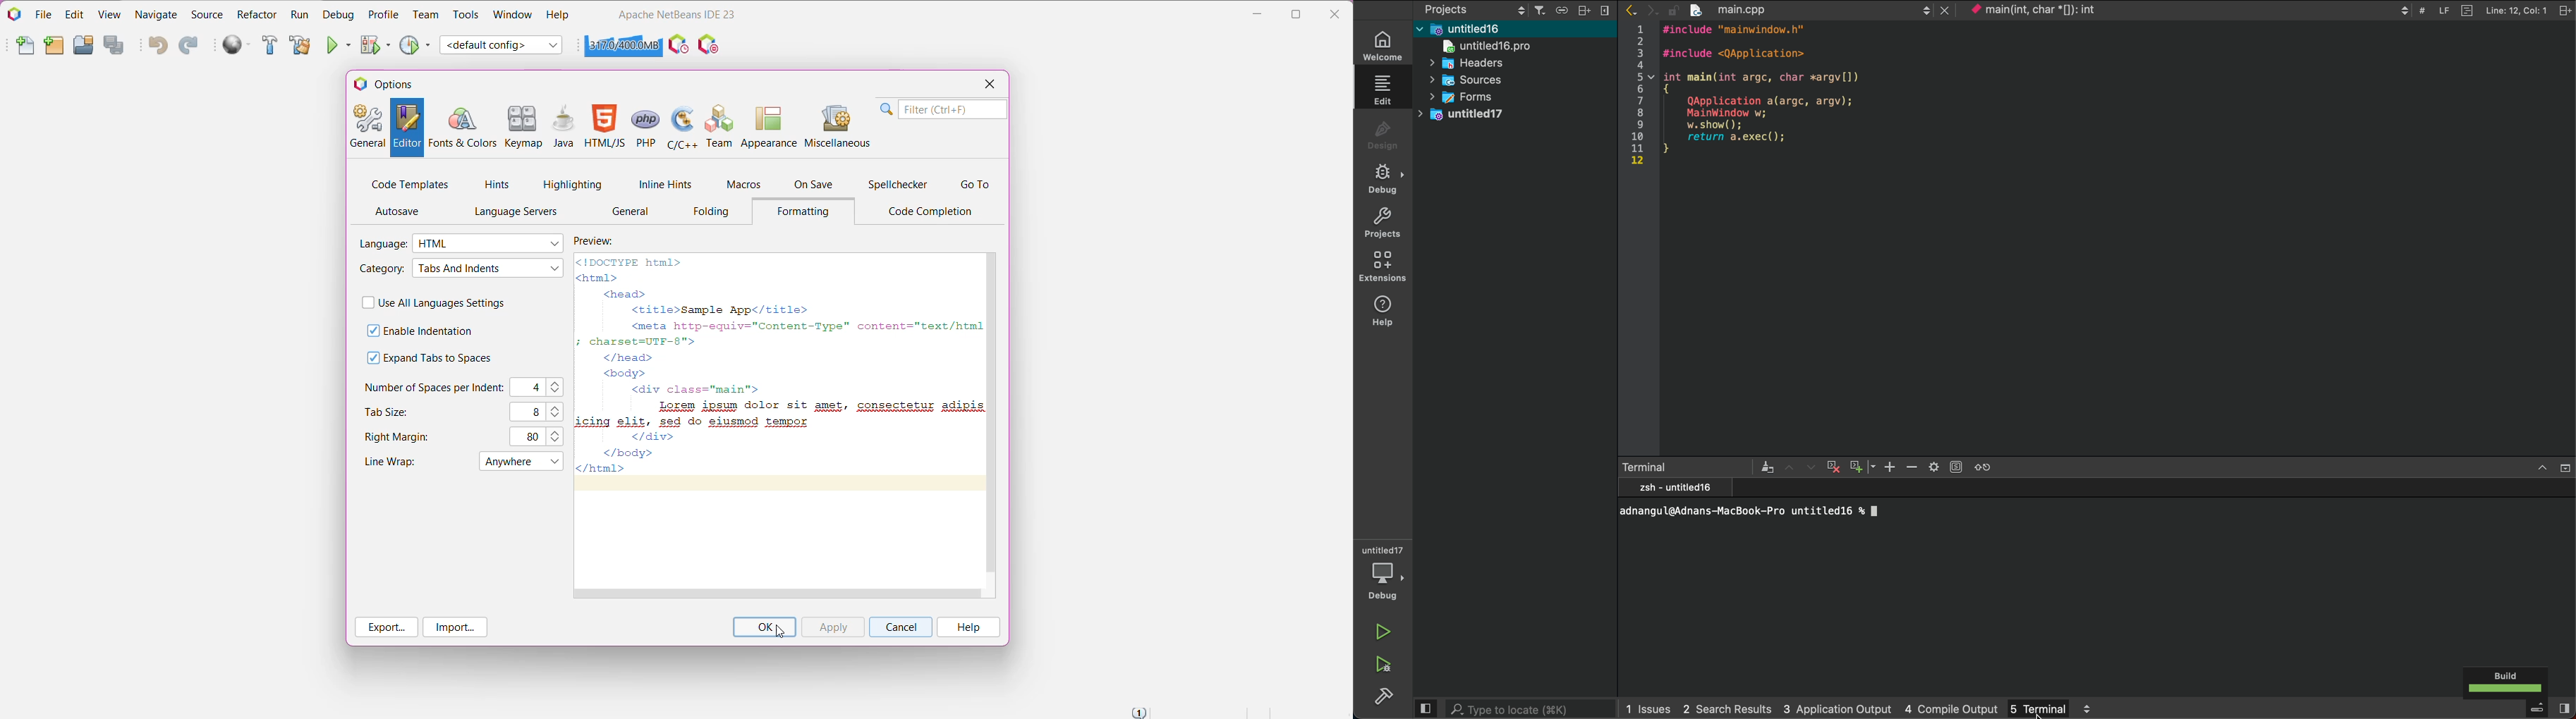 The image size is (2576, 728). What do you see at coordinates (1382, 631) in the screenshot?
I see `run` at bounding box center [1382, 631].